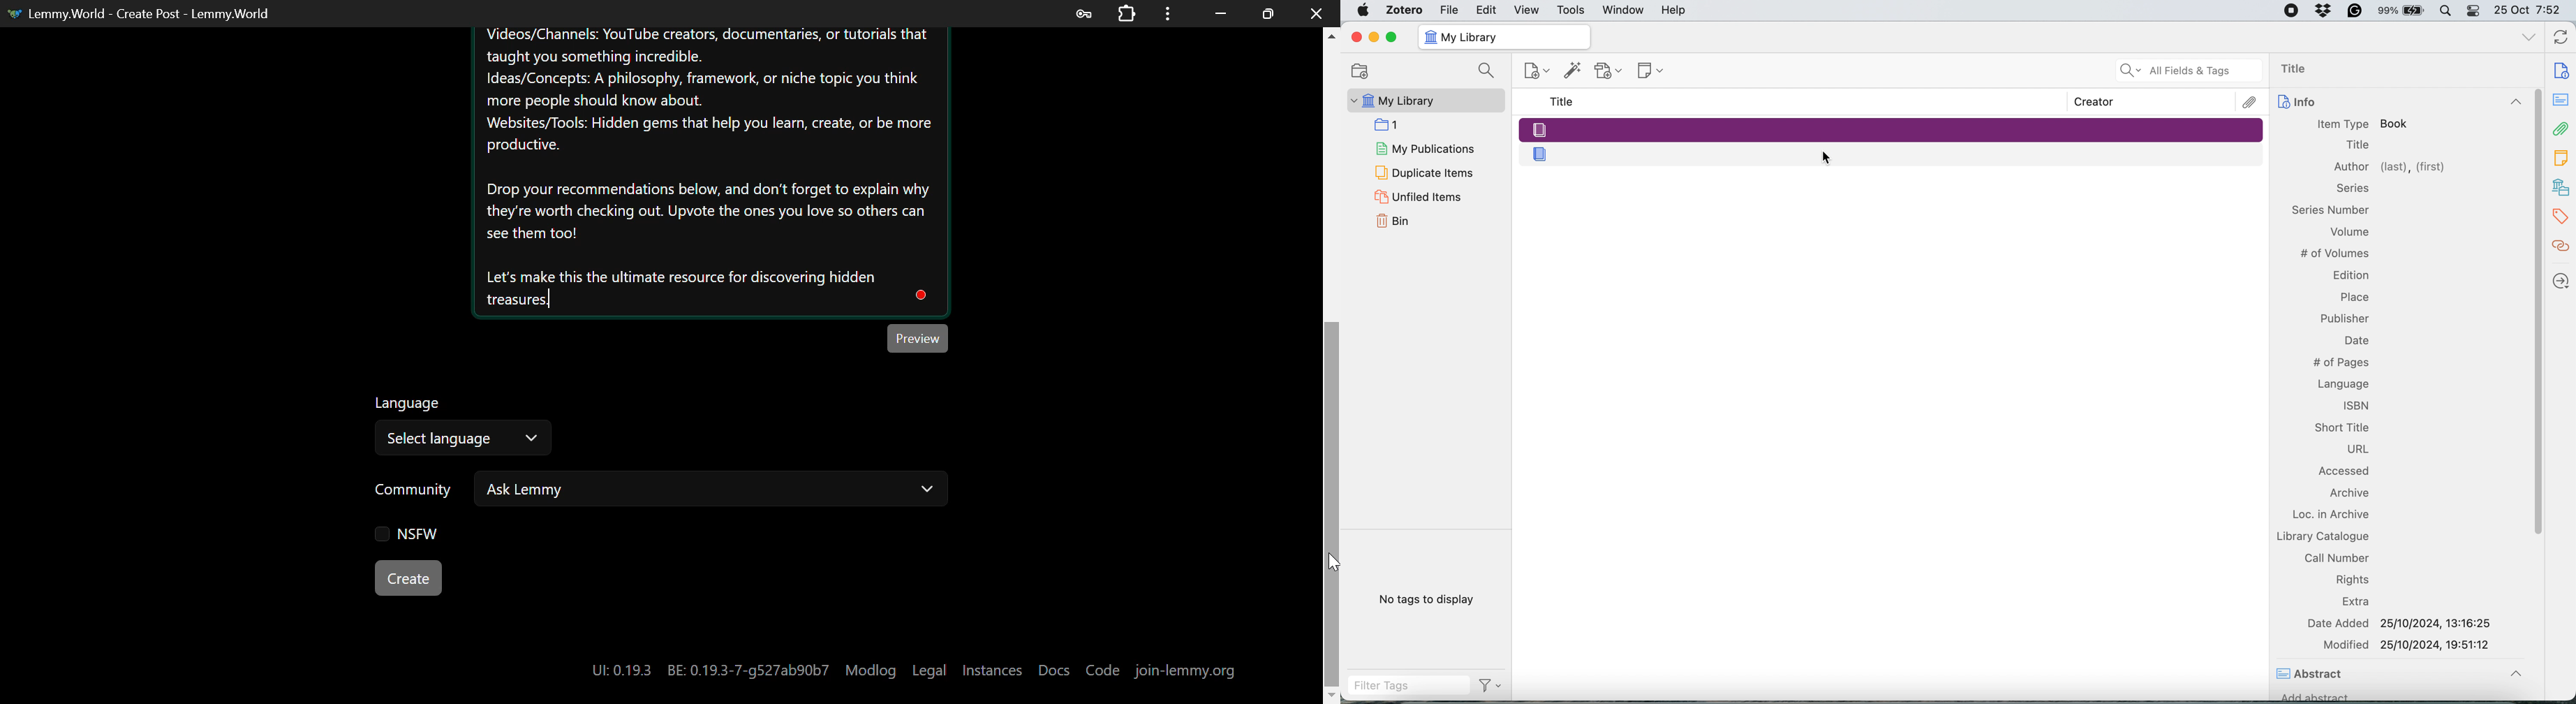 This screenshot has height=728, width=2576. I want to click on Info, so click(2398, 103).